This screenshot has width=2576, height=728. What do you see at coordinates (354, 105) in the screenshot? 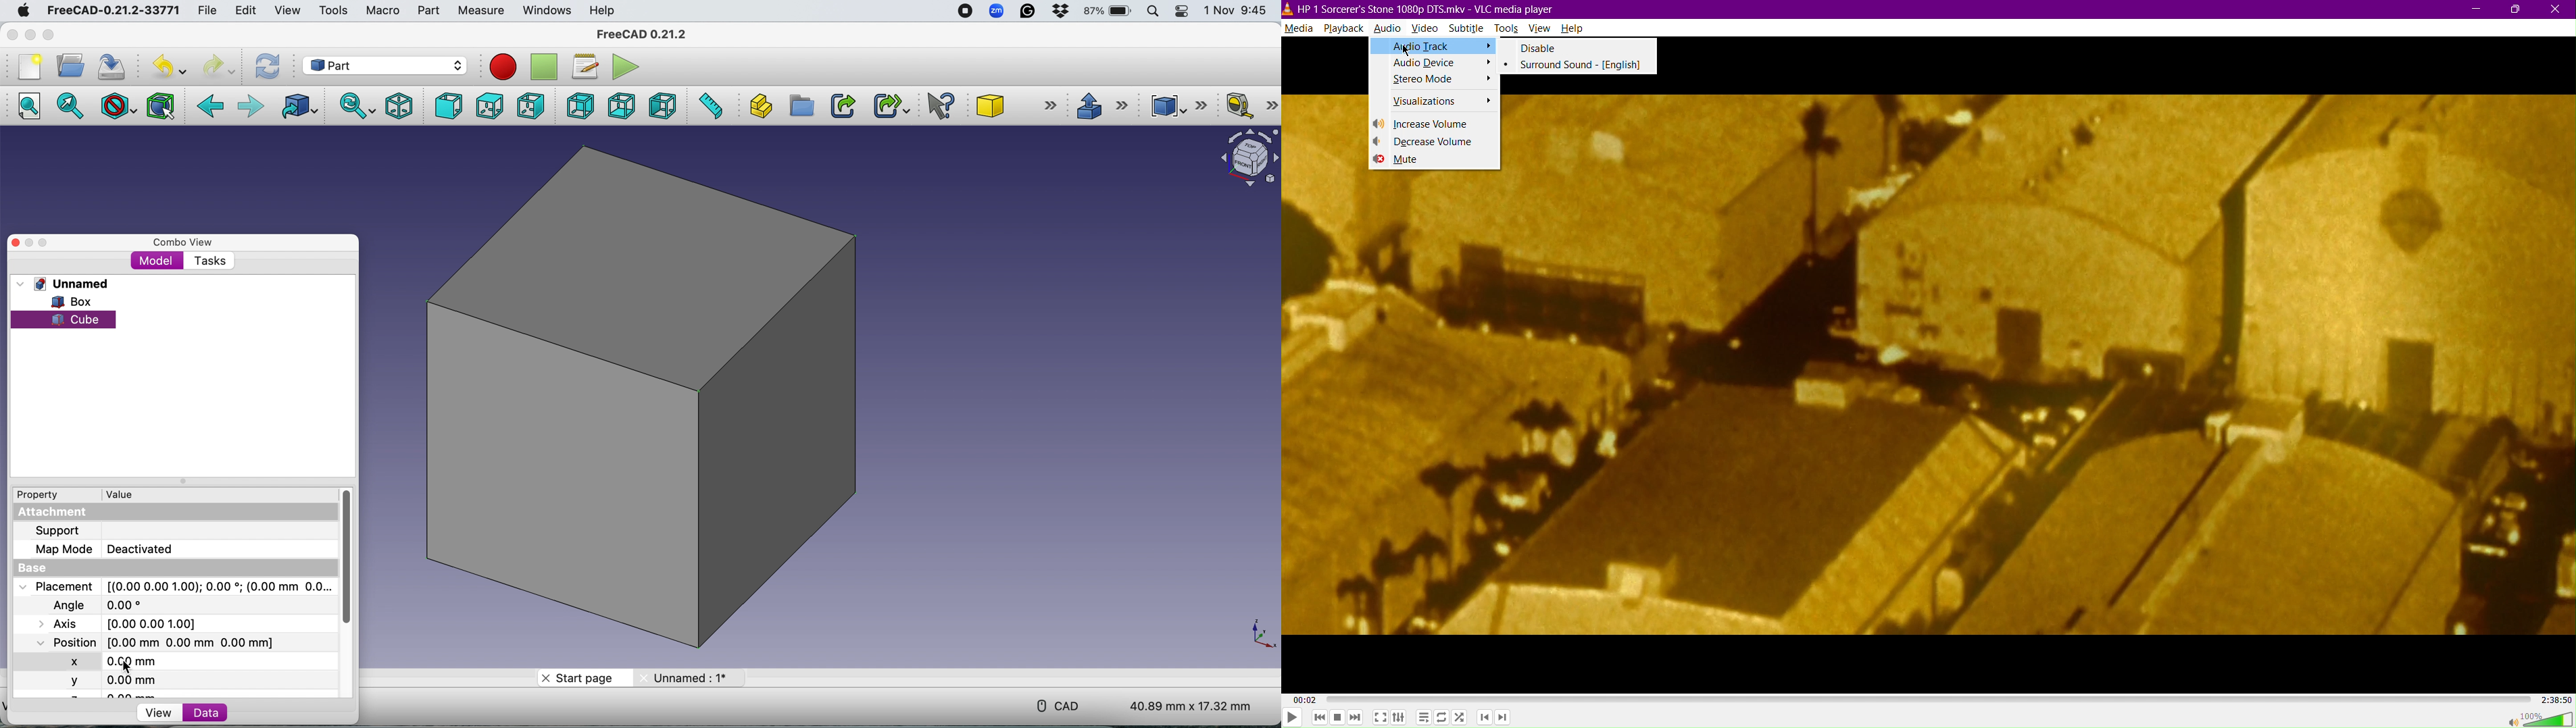
I see `Sync view` at bounding box center [354, 105].